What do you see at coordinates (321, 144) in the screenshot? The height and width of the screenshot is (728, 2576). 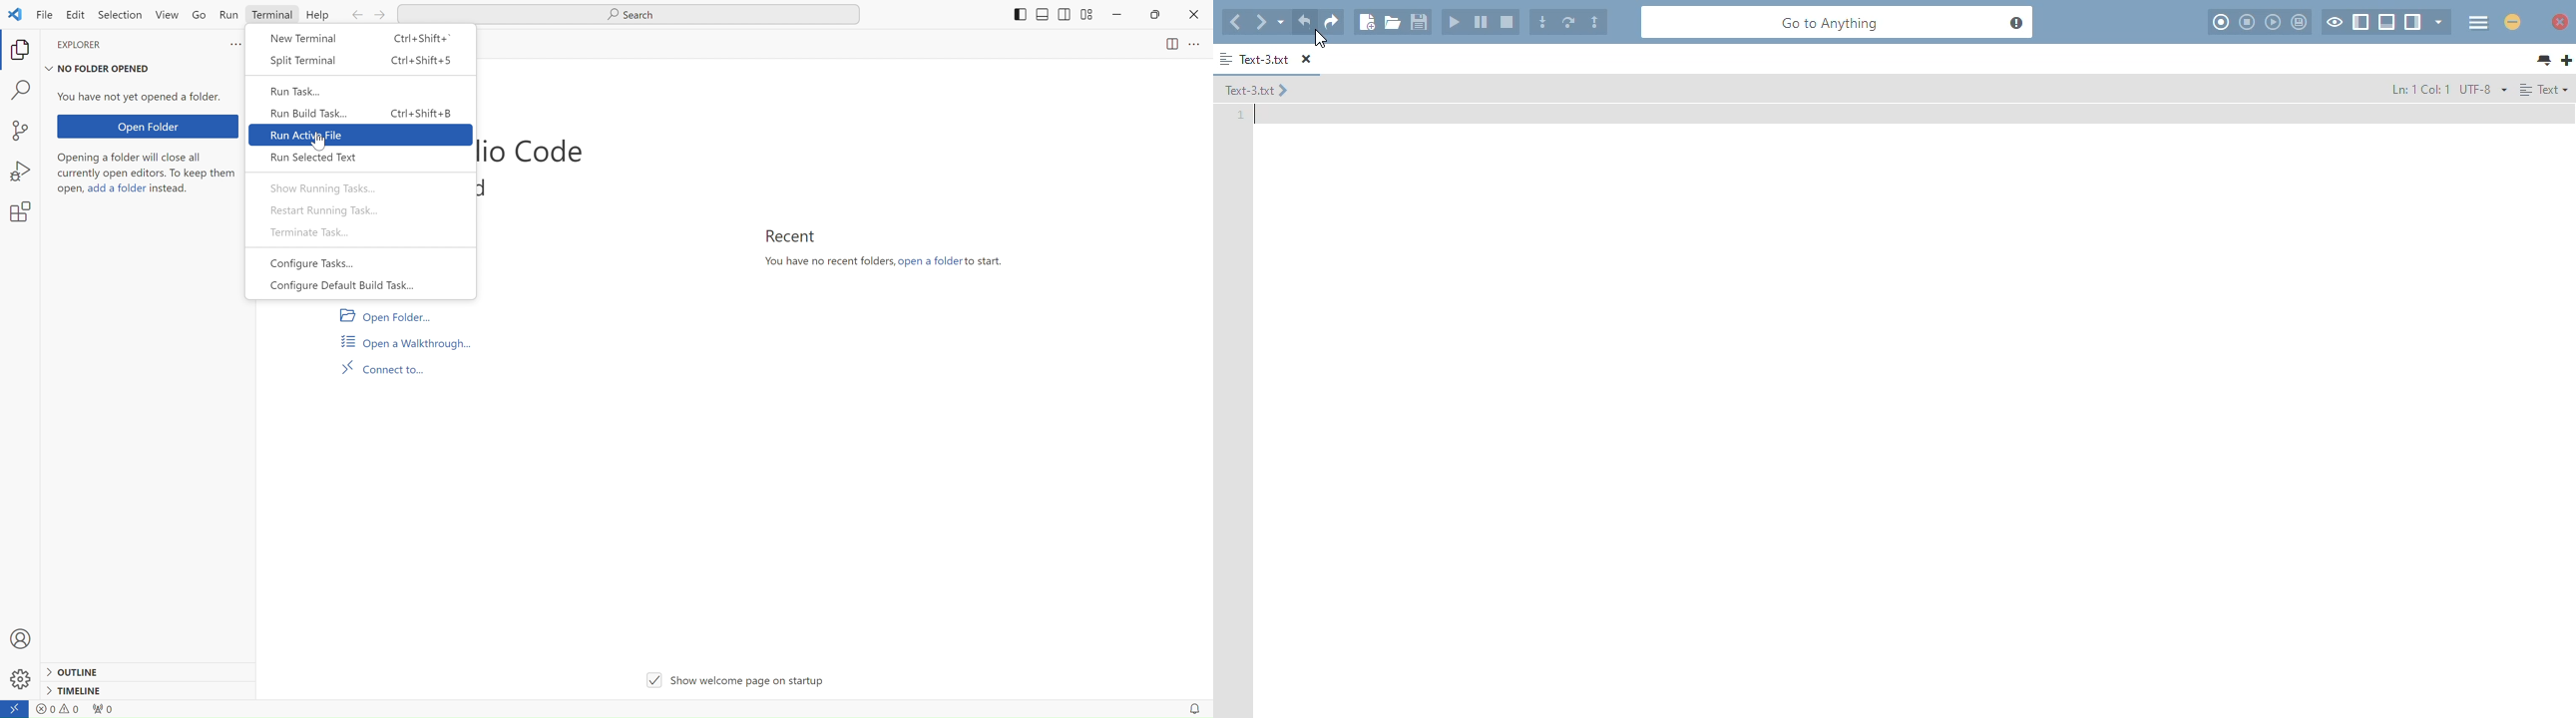 I see `mouse pointer` at bounding box center [321, 144].